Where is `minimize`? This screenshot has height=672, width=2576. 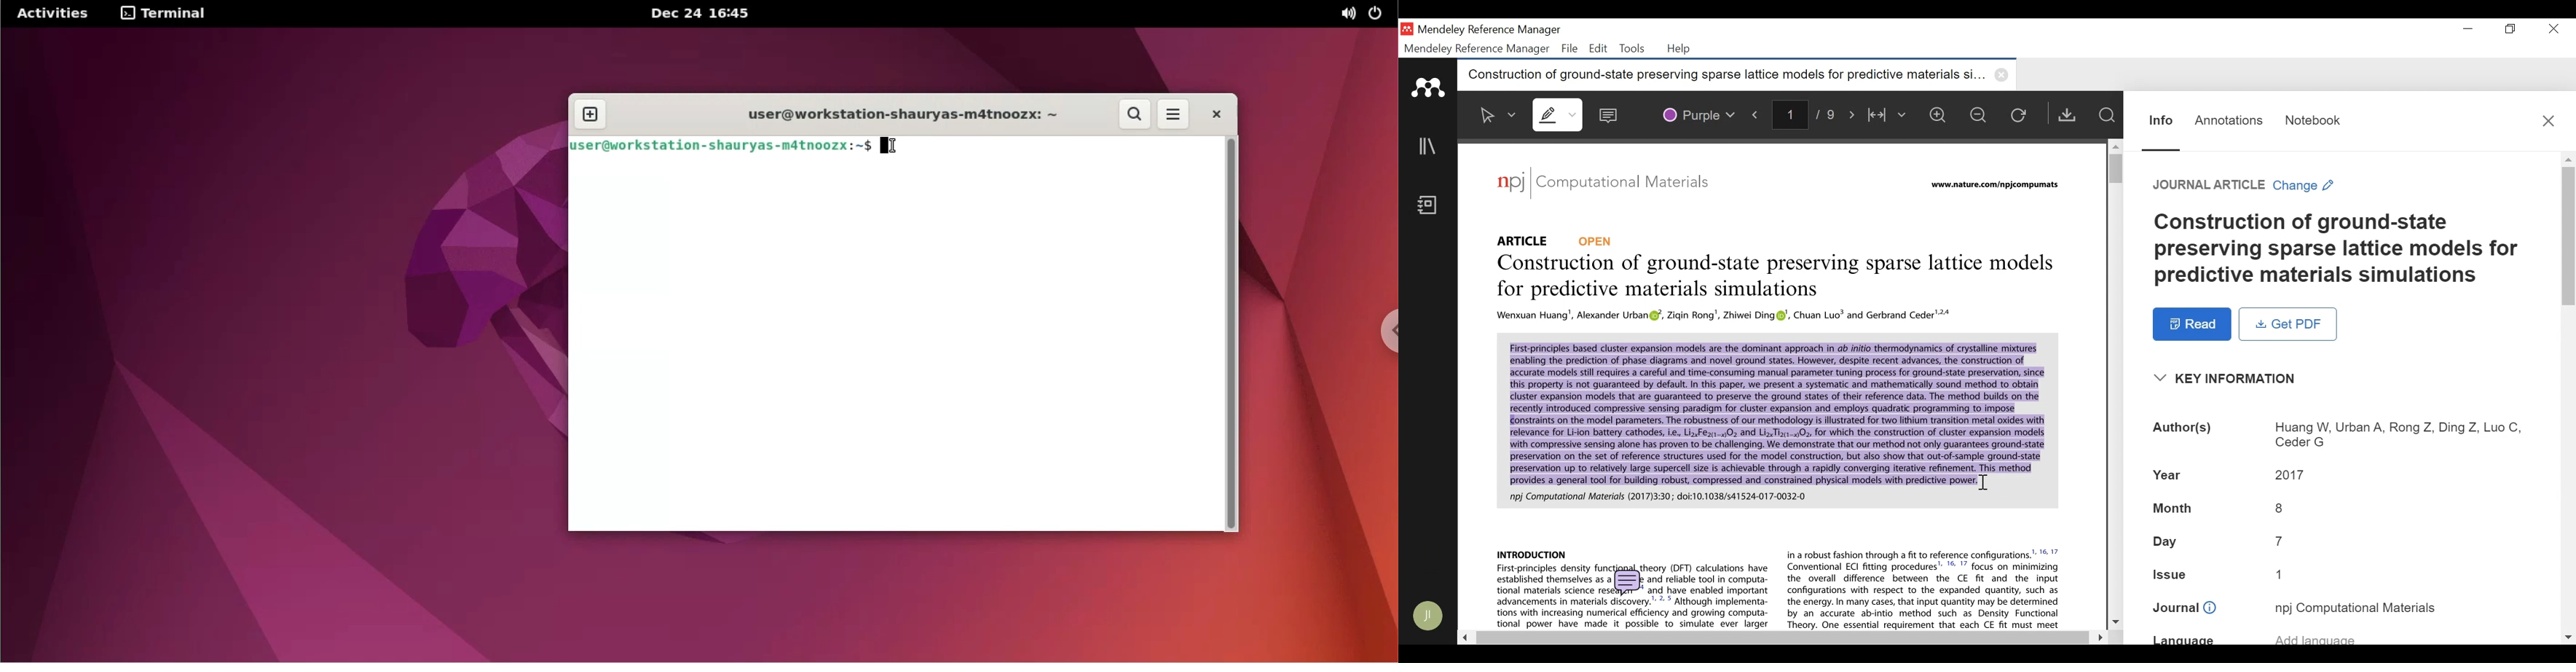
minimize is located at coordinates (2469, 29).